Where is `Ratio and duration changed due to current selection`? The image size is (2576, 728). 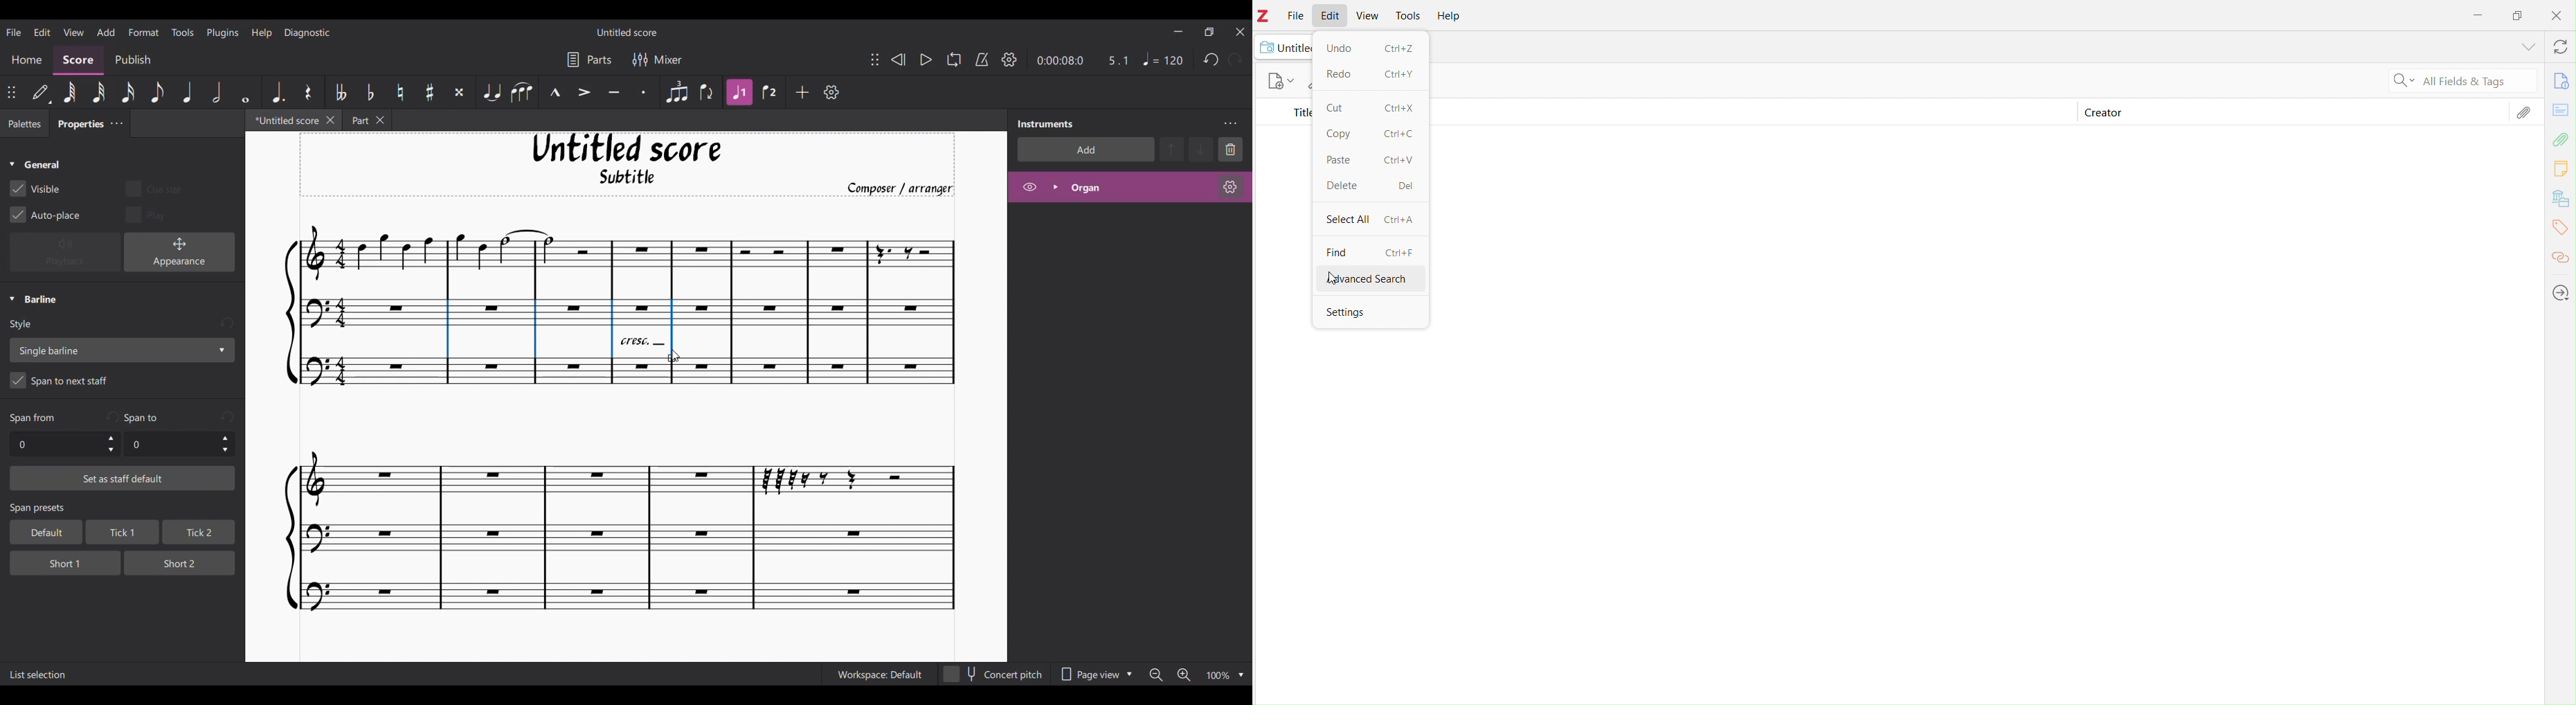 Ratio and duration changed due to current selection is located at coordinates (1083, 60).